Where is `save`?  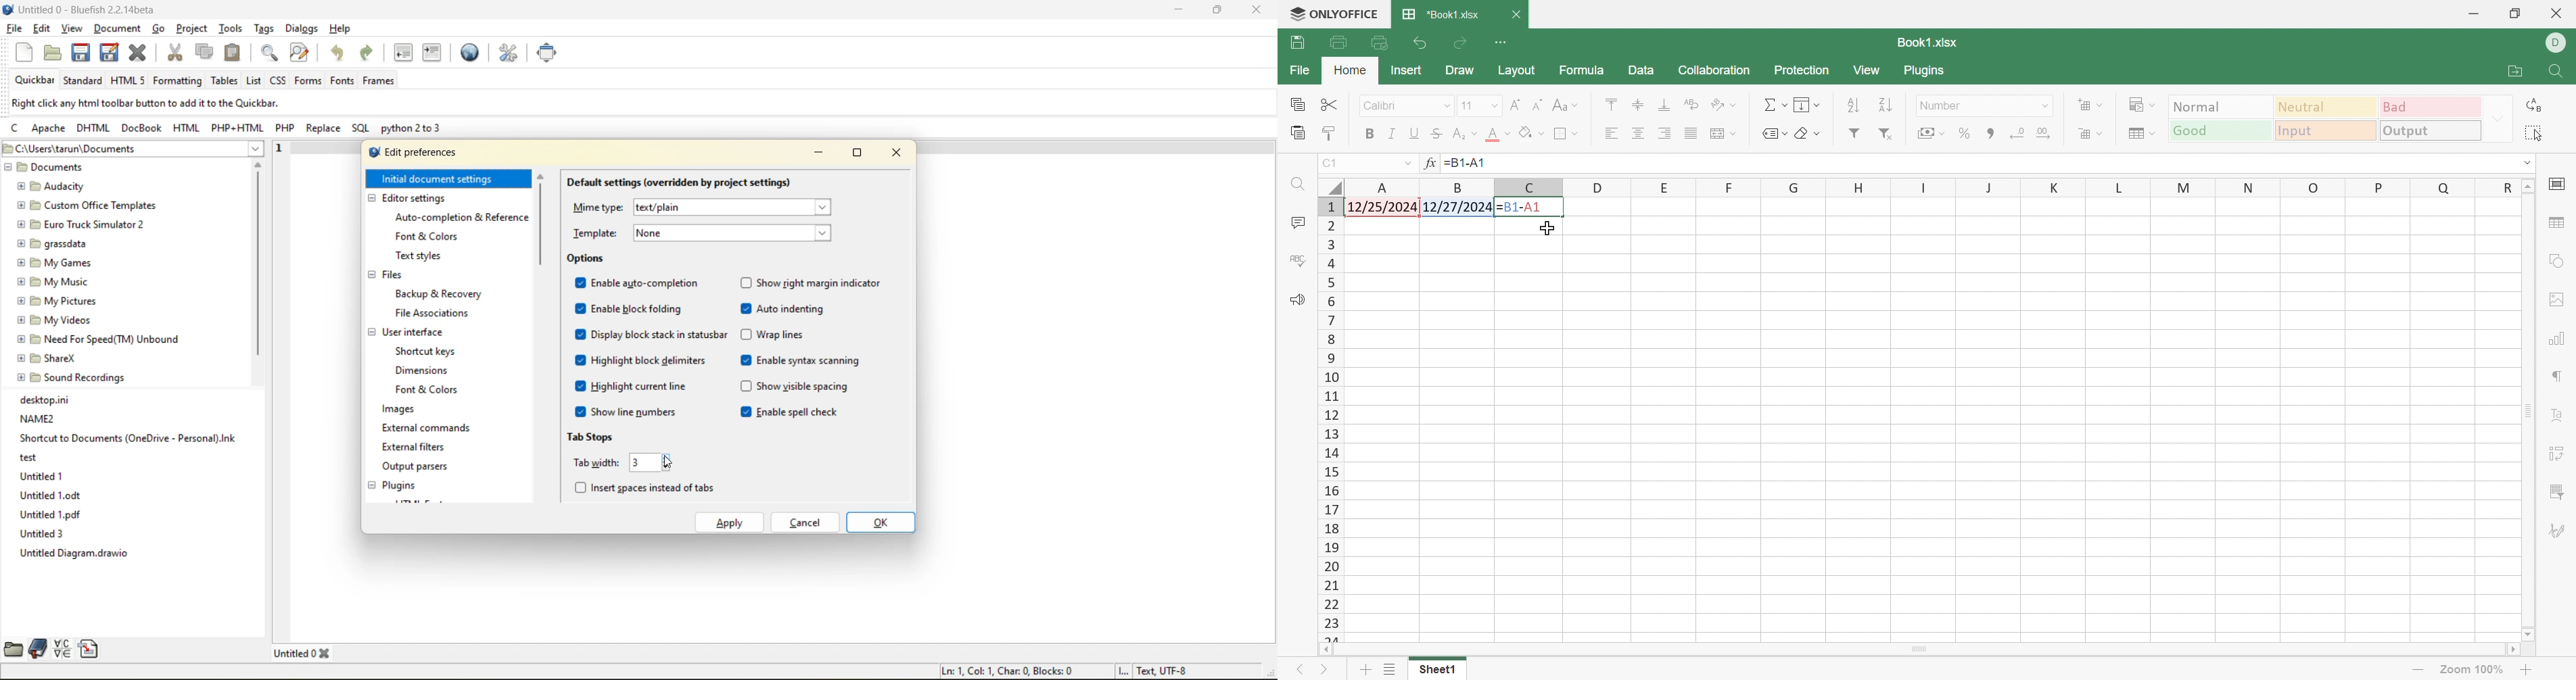
save is located at coordinates (78, 53).